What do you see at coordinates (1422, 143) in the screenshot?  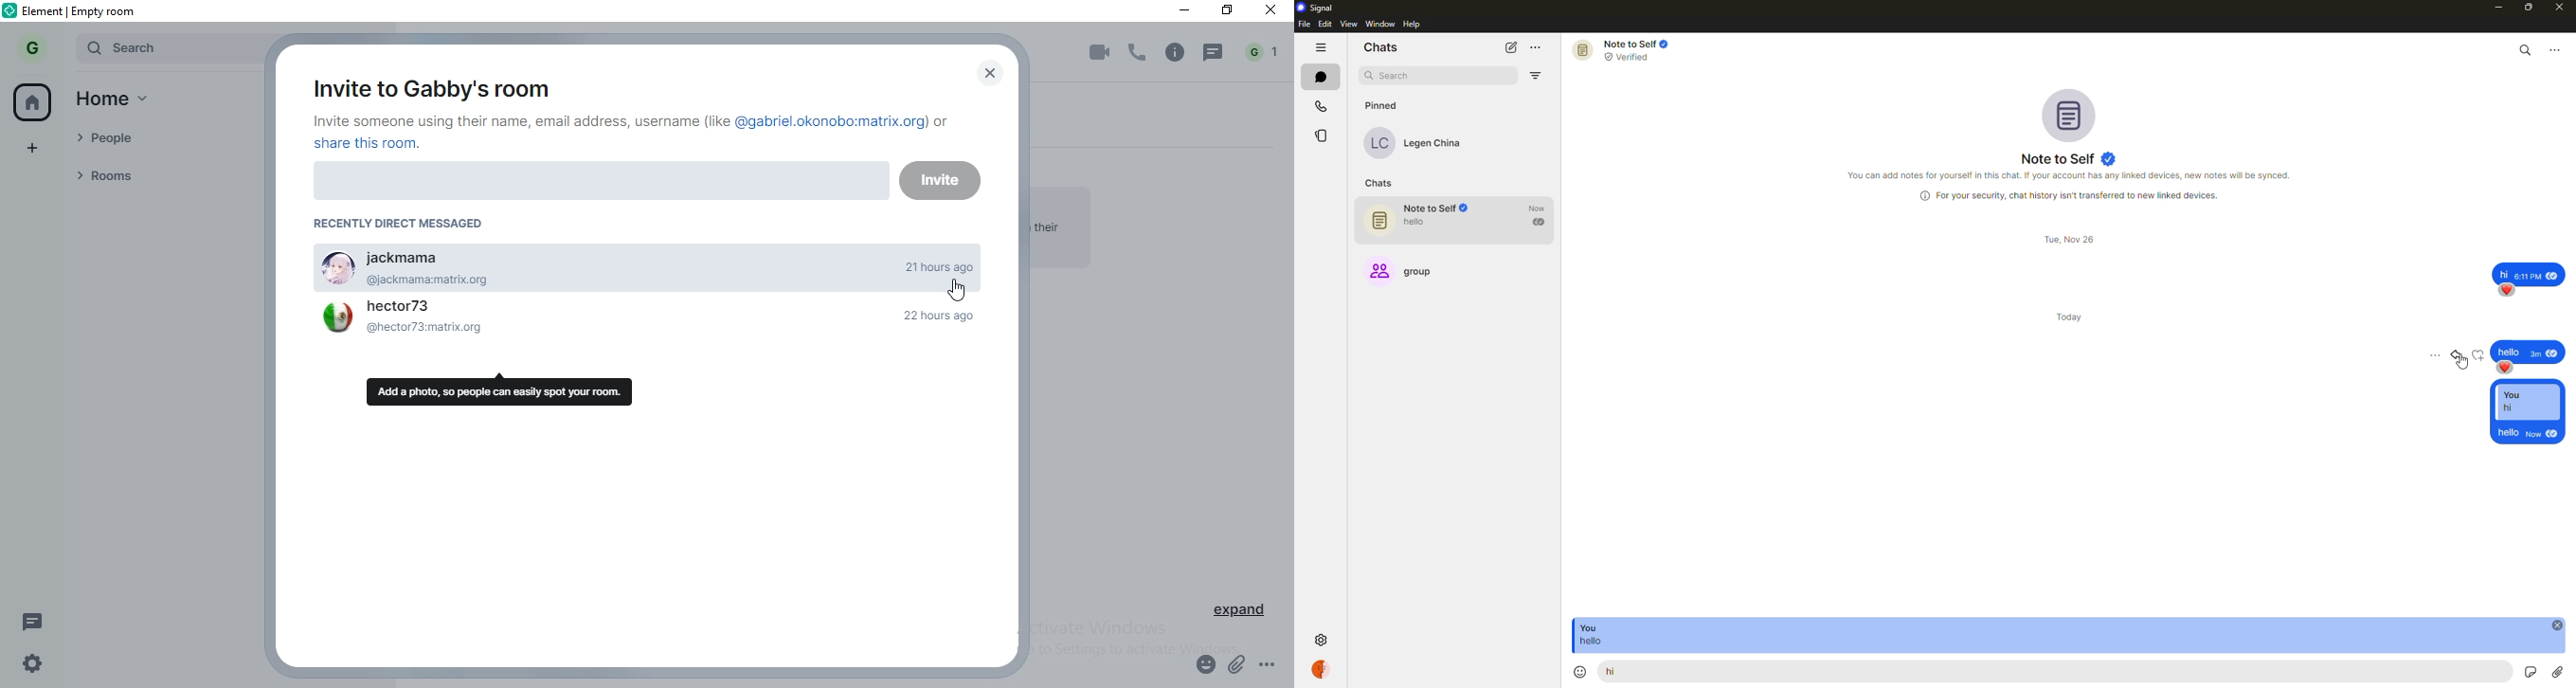 I see `contact` at bounding box center [1422, 143].